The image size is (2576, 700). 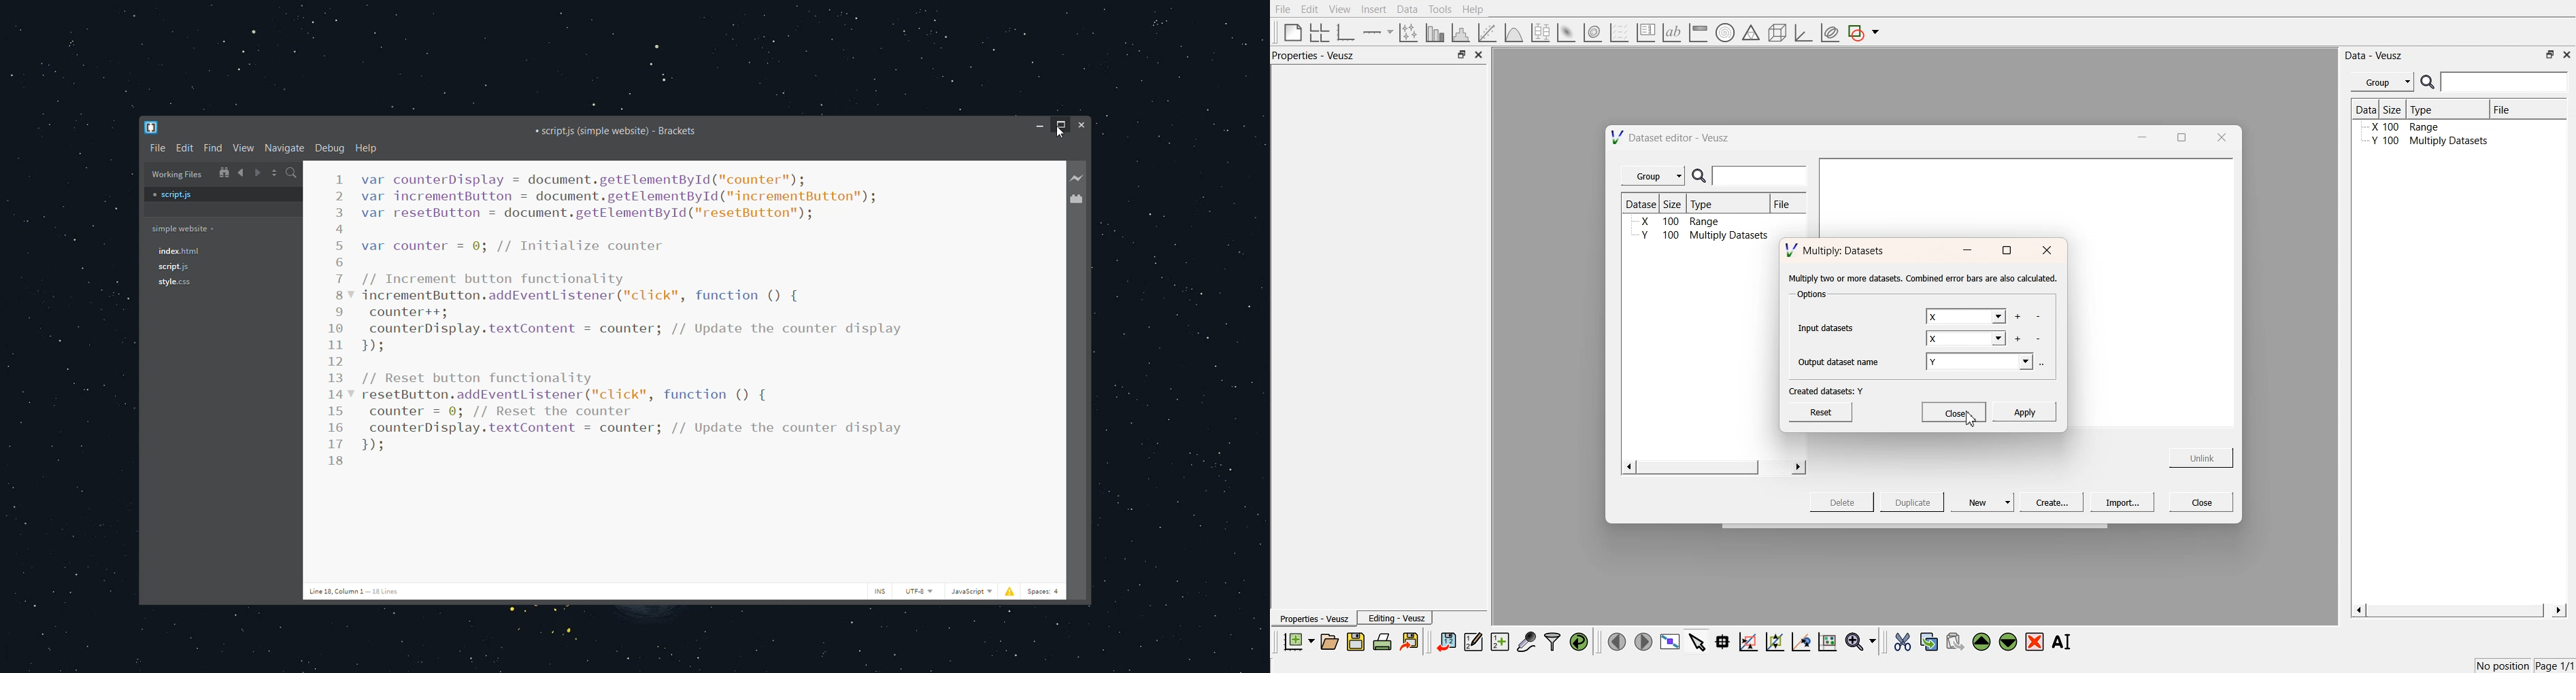 I want to click on current folder, so click(x=181, y=229).